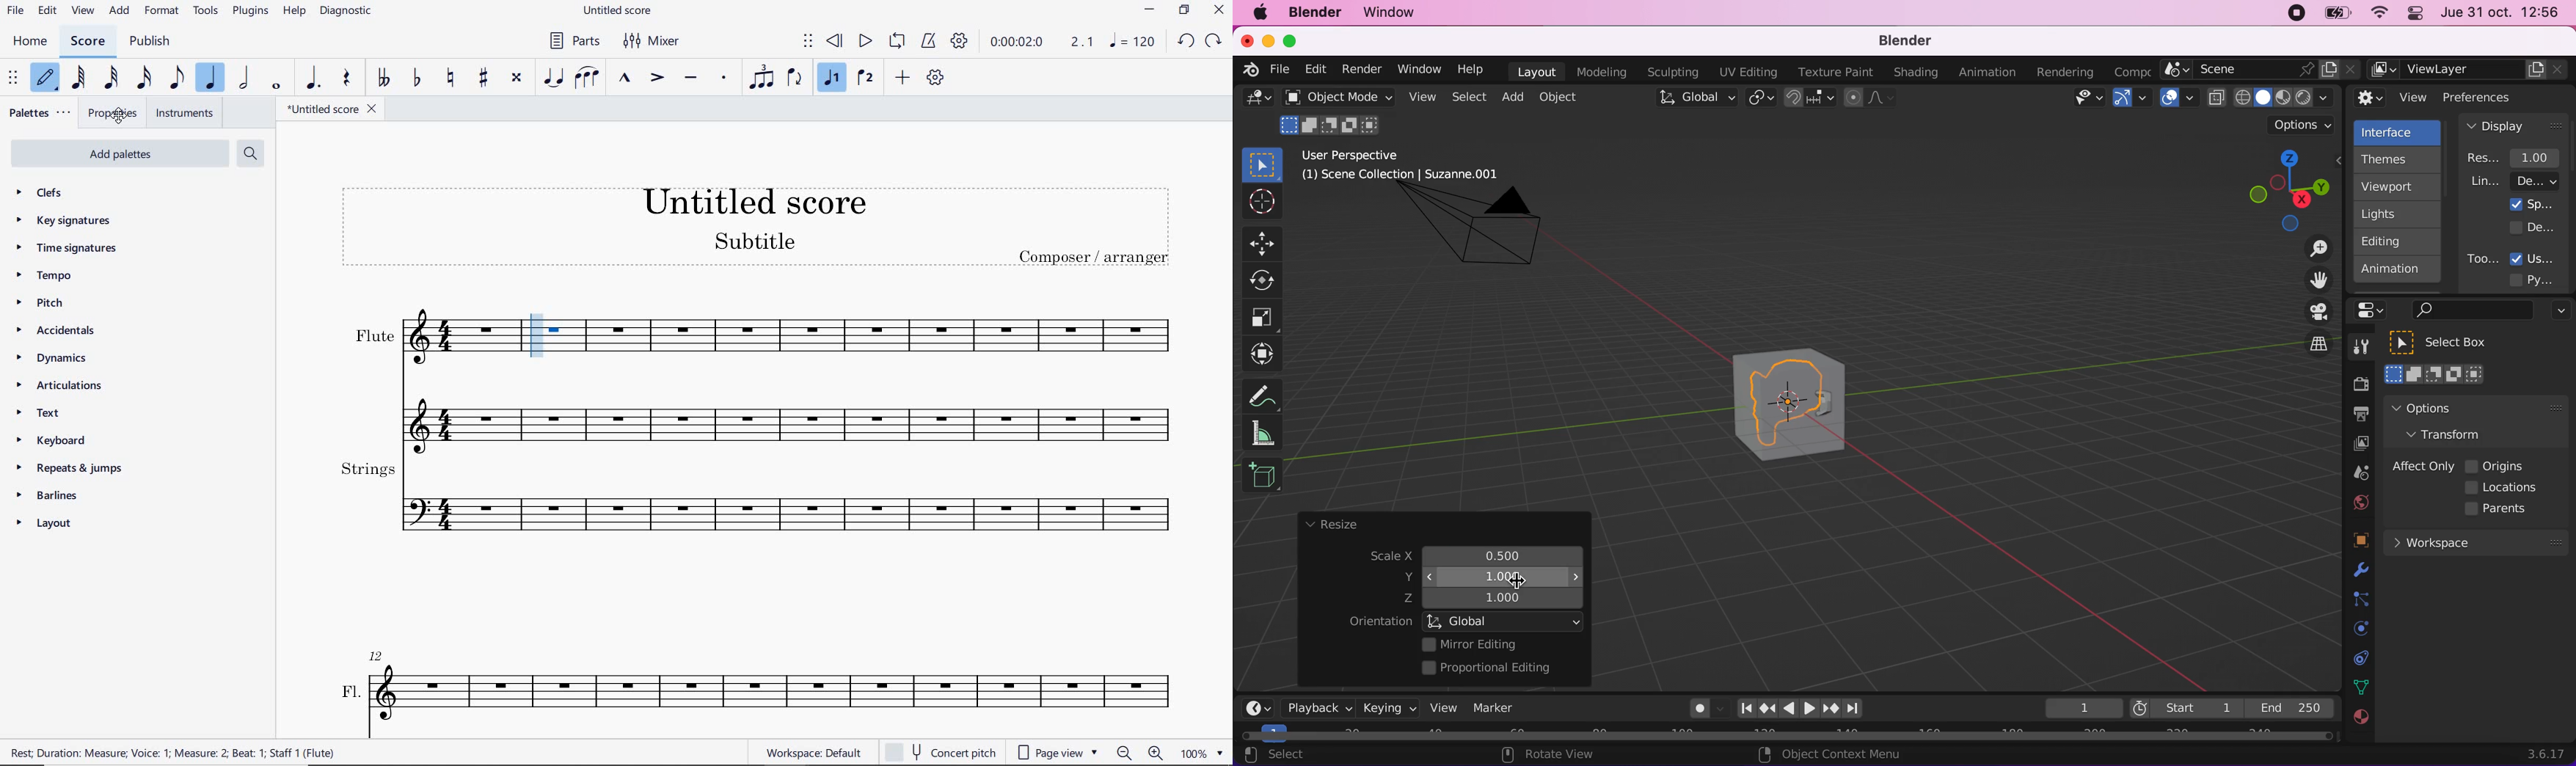 Image resolution: width=2576 pixels, height=784 pixels. What do you see at coordinates (1899, 42) in the screenshot?
I see `blender` at bounding box center [1899, 42].